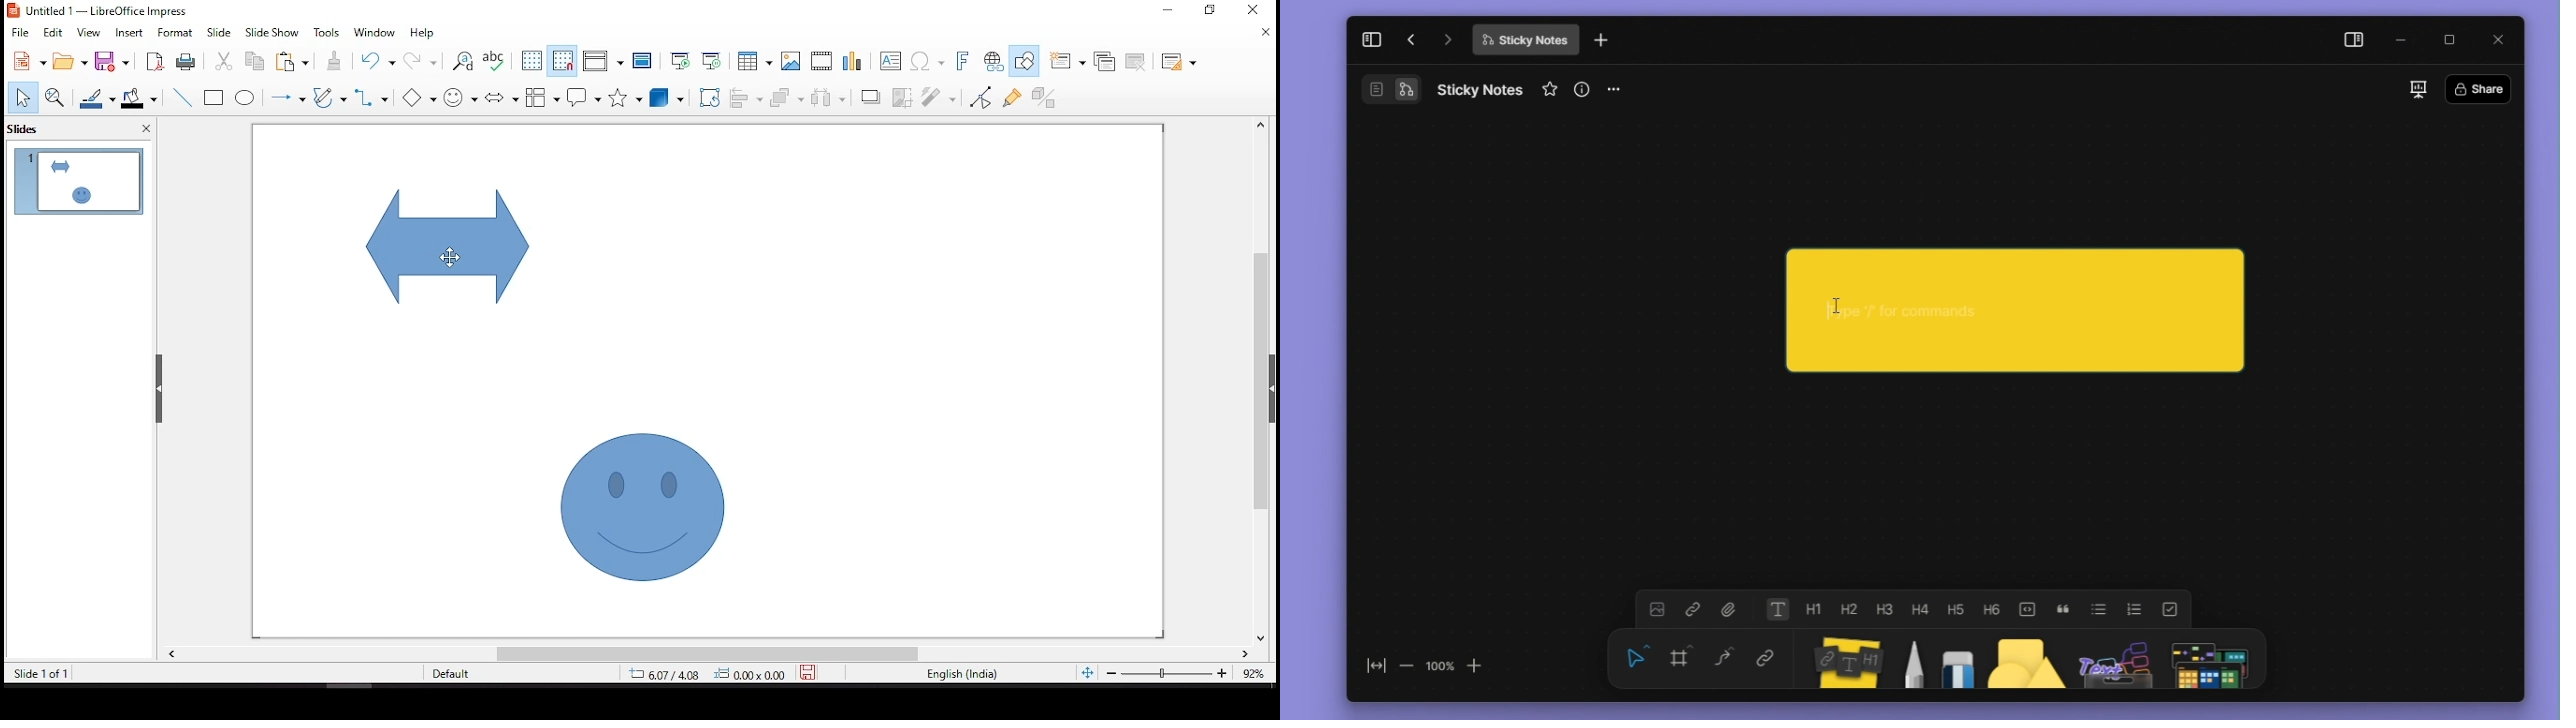 The height and width of the screenshot is (728, 2576). Describe the element at coordinates (1610, 43) in the screenshot. I see `new tab` at that location.